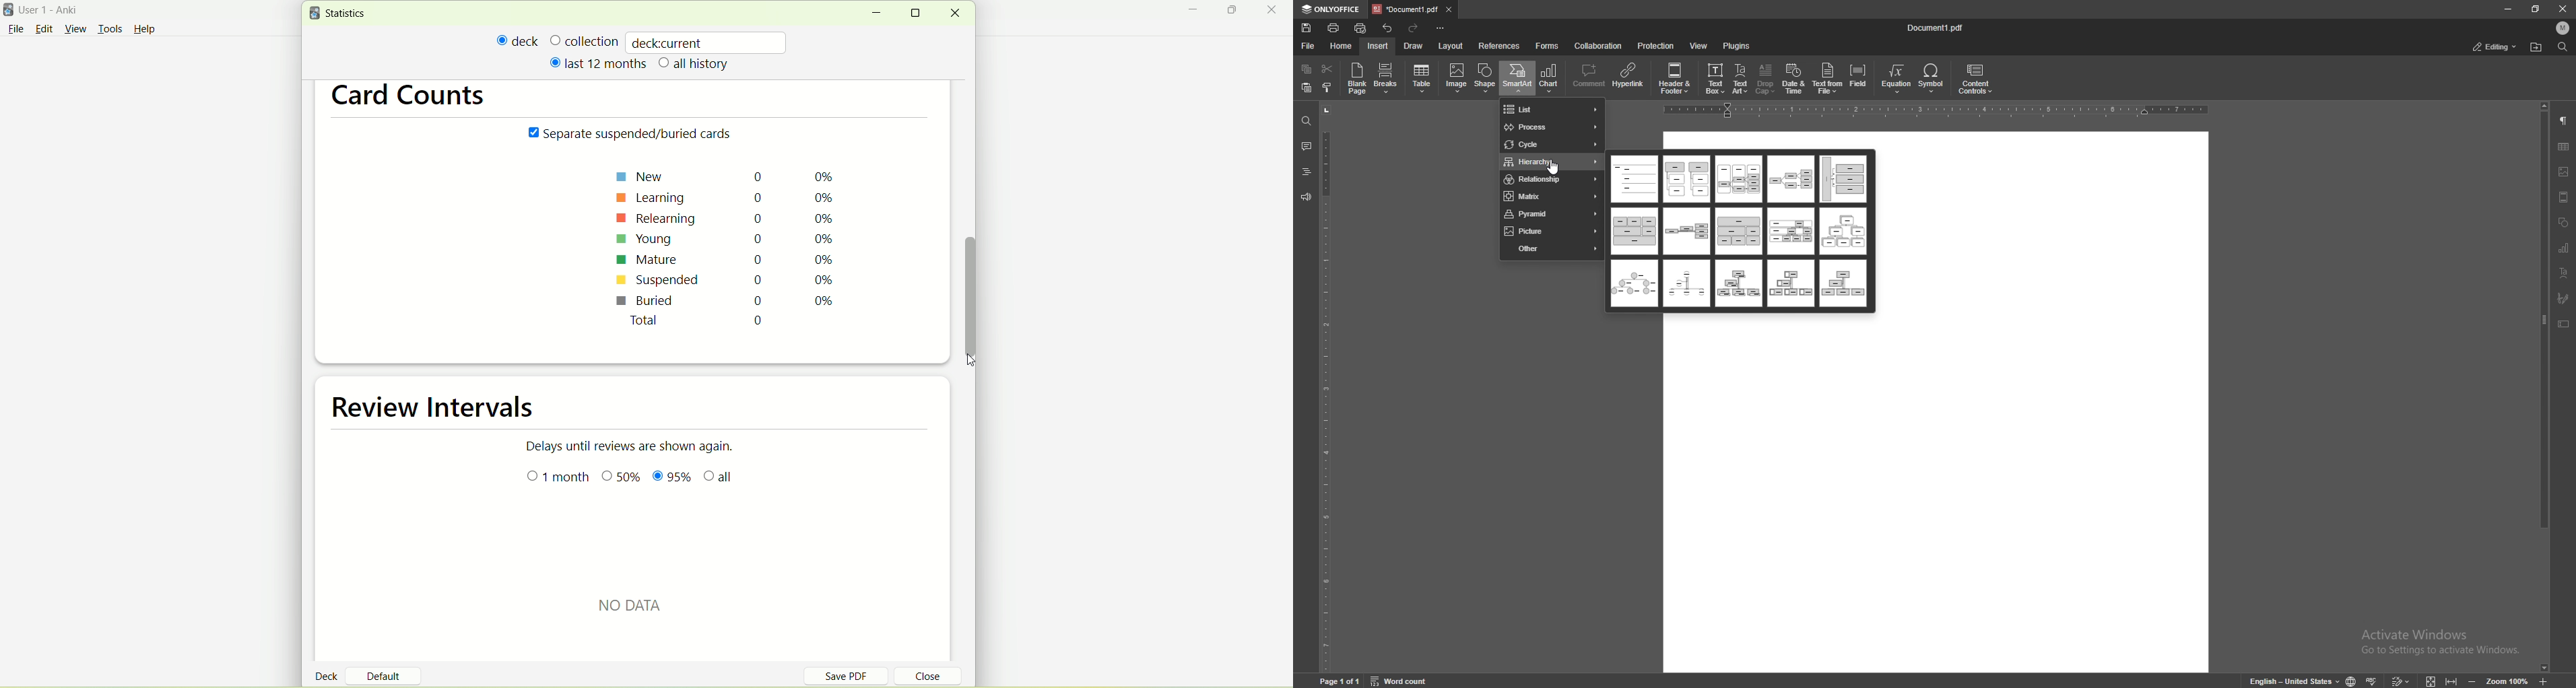 This screenshot has height=700, width=2576. Describe the element at coordinates (1401, 679) in the screenshot. I see `word count` at that location.